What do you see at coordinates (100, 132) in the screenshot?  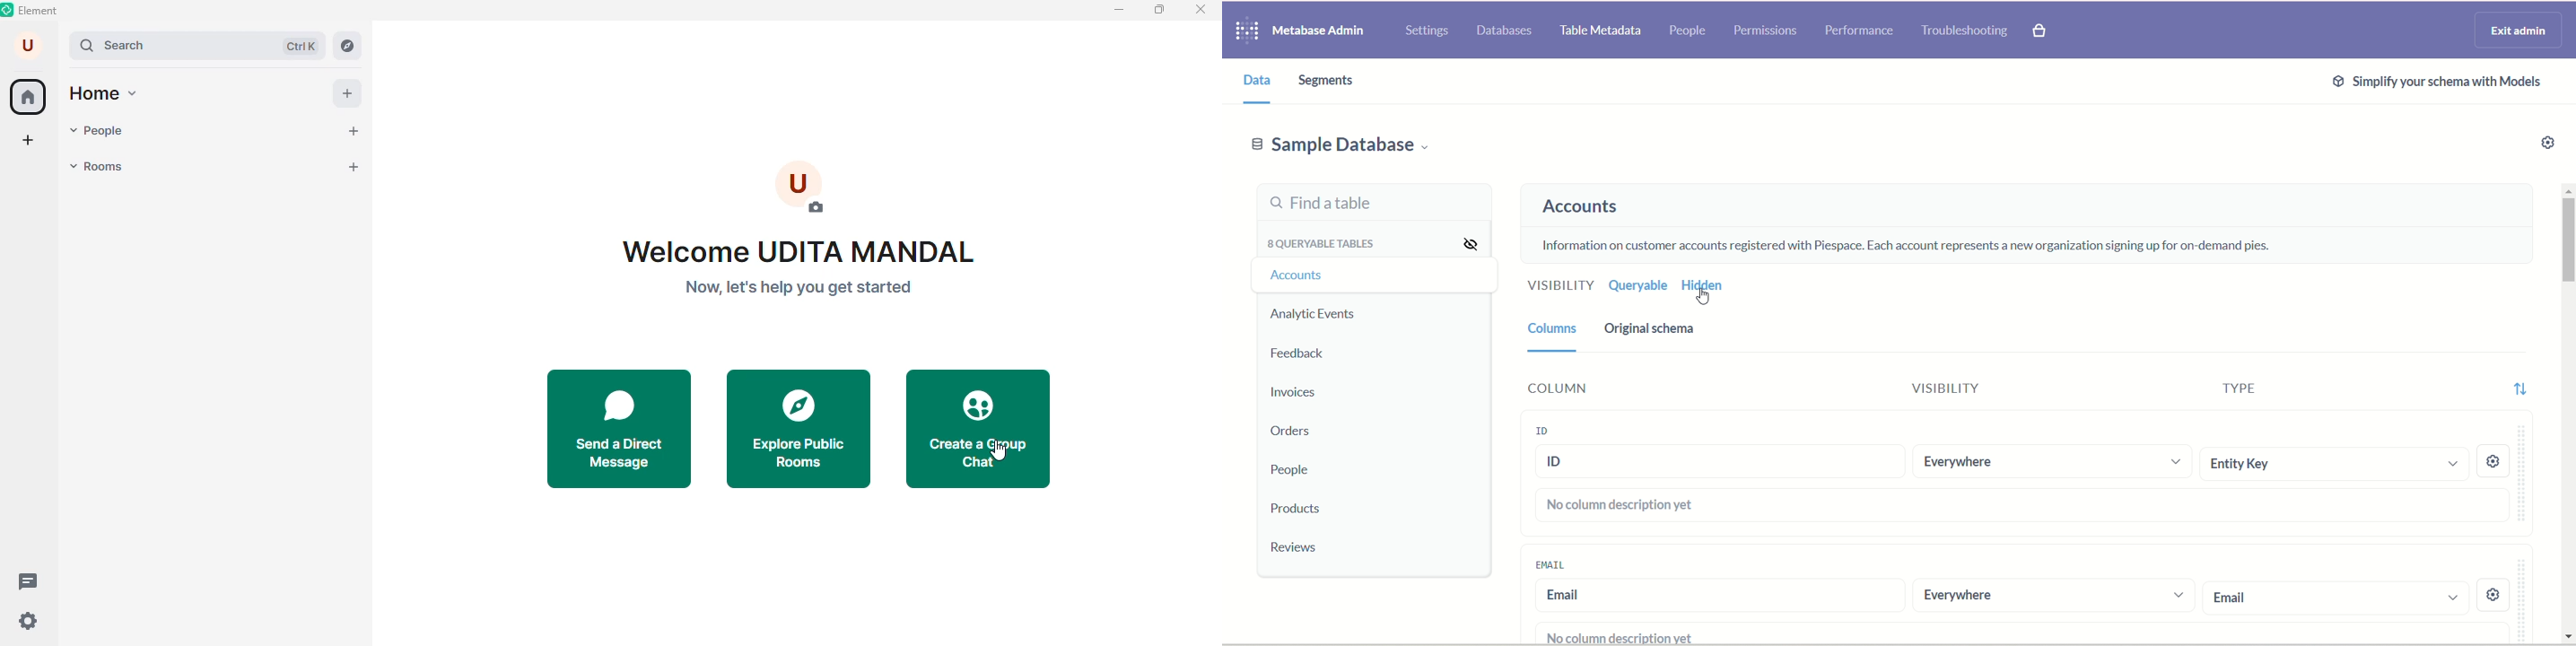 I see `people` at bounding box center [100, 132].